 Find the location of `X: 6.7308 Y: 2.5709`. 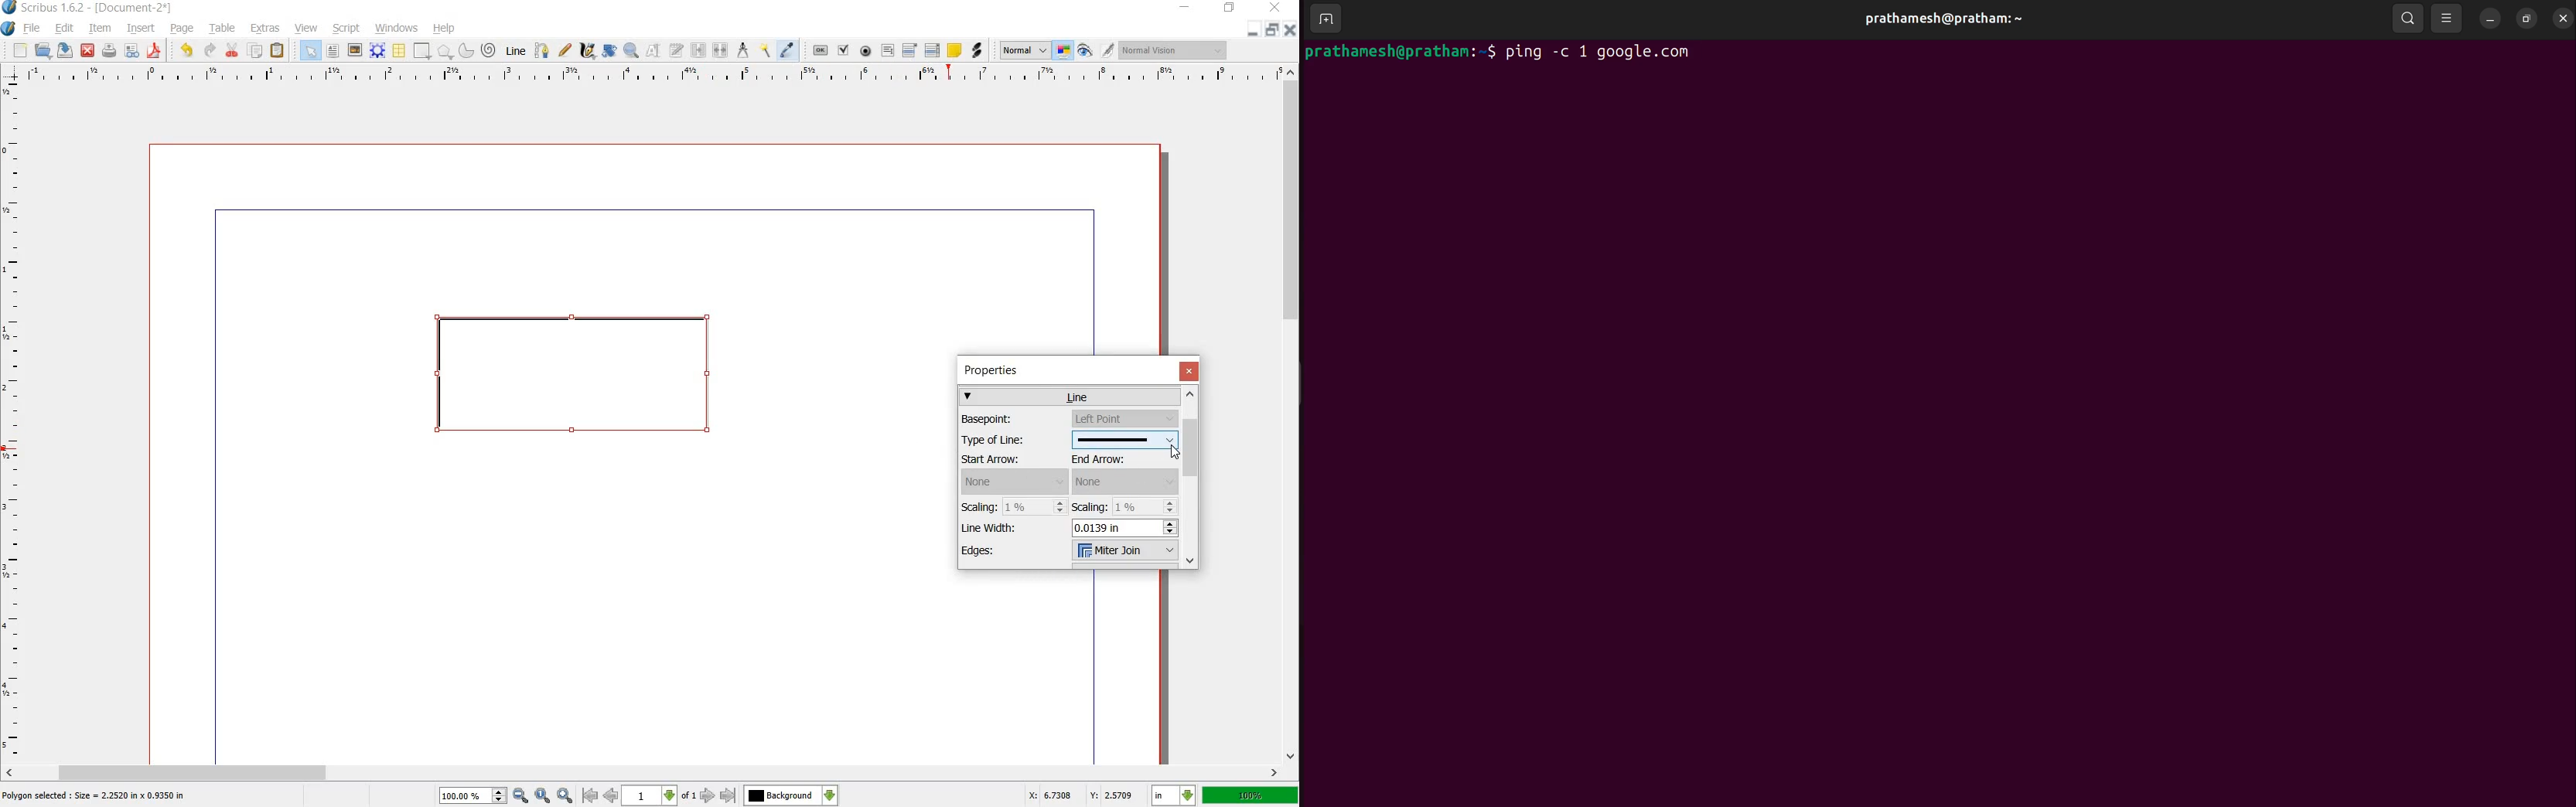

X: 6.7308 Y: 2.5709 is located at coordinates (1082, 796).